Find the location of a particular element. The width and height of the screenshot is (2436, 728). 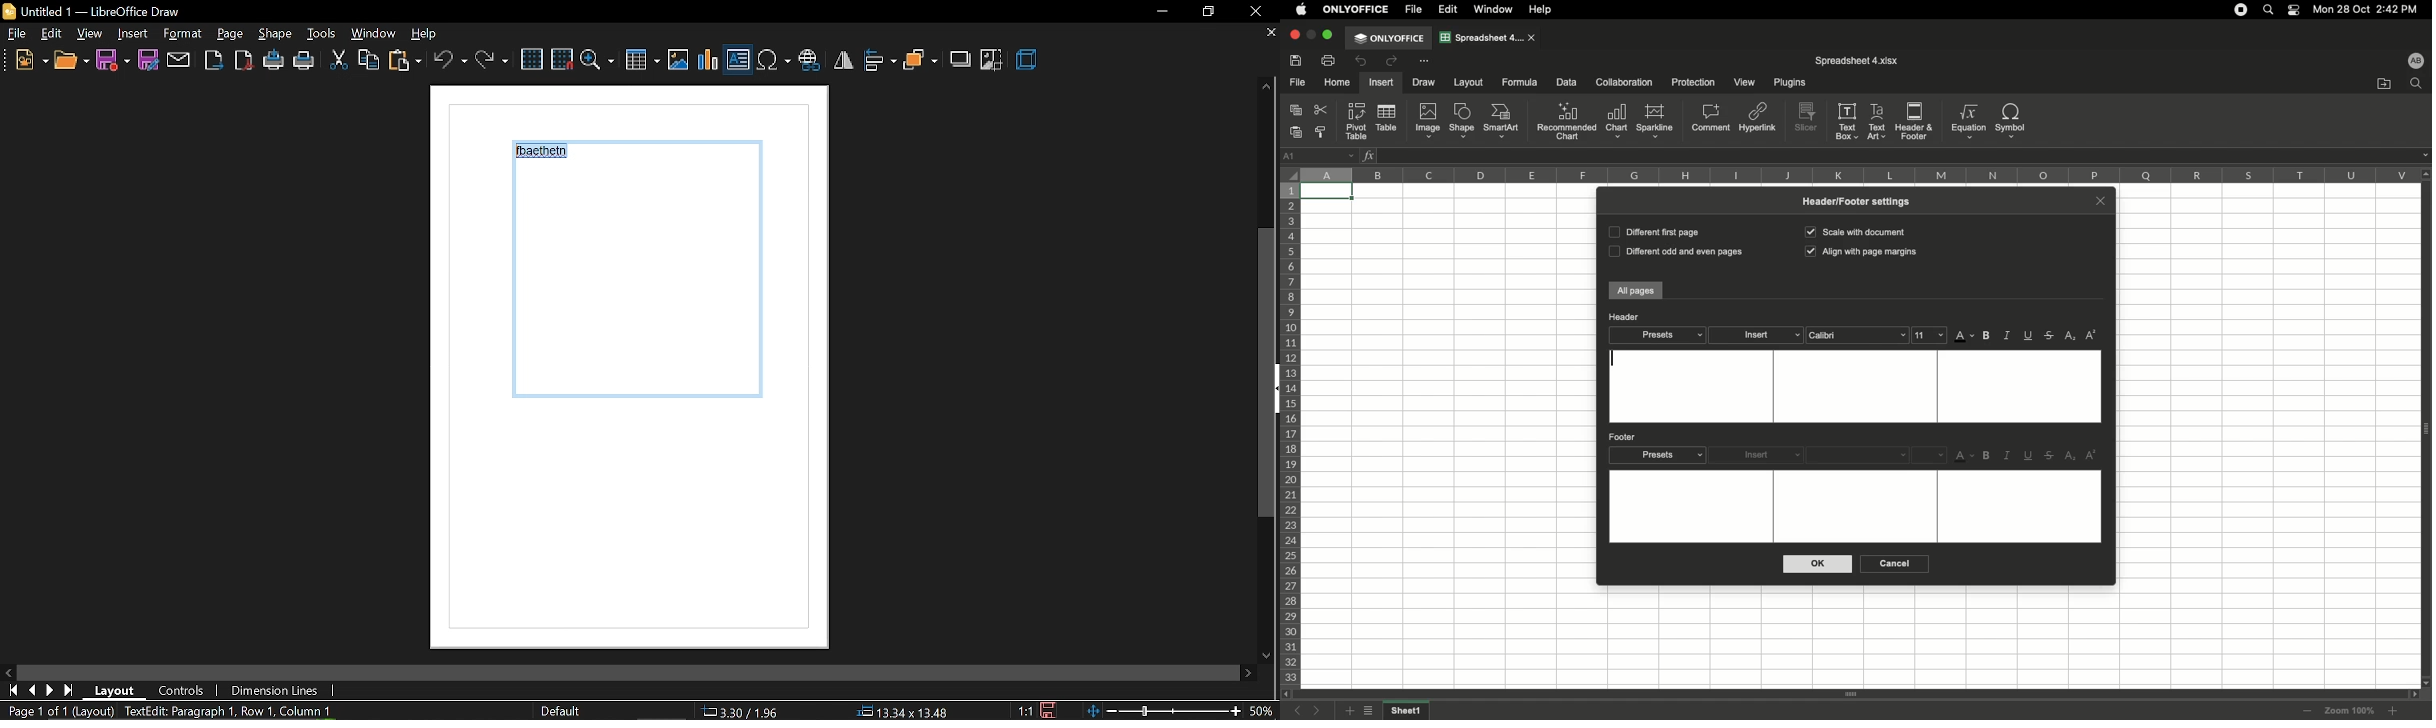

undo is located at coordinates (449, 60).